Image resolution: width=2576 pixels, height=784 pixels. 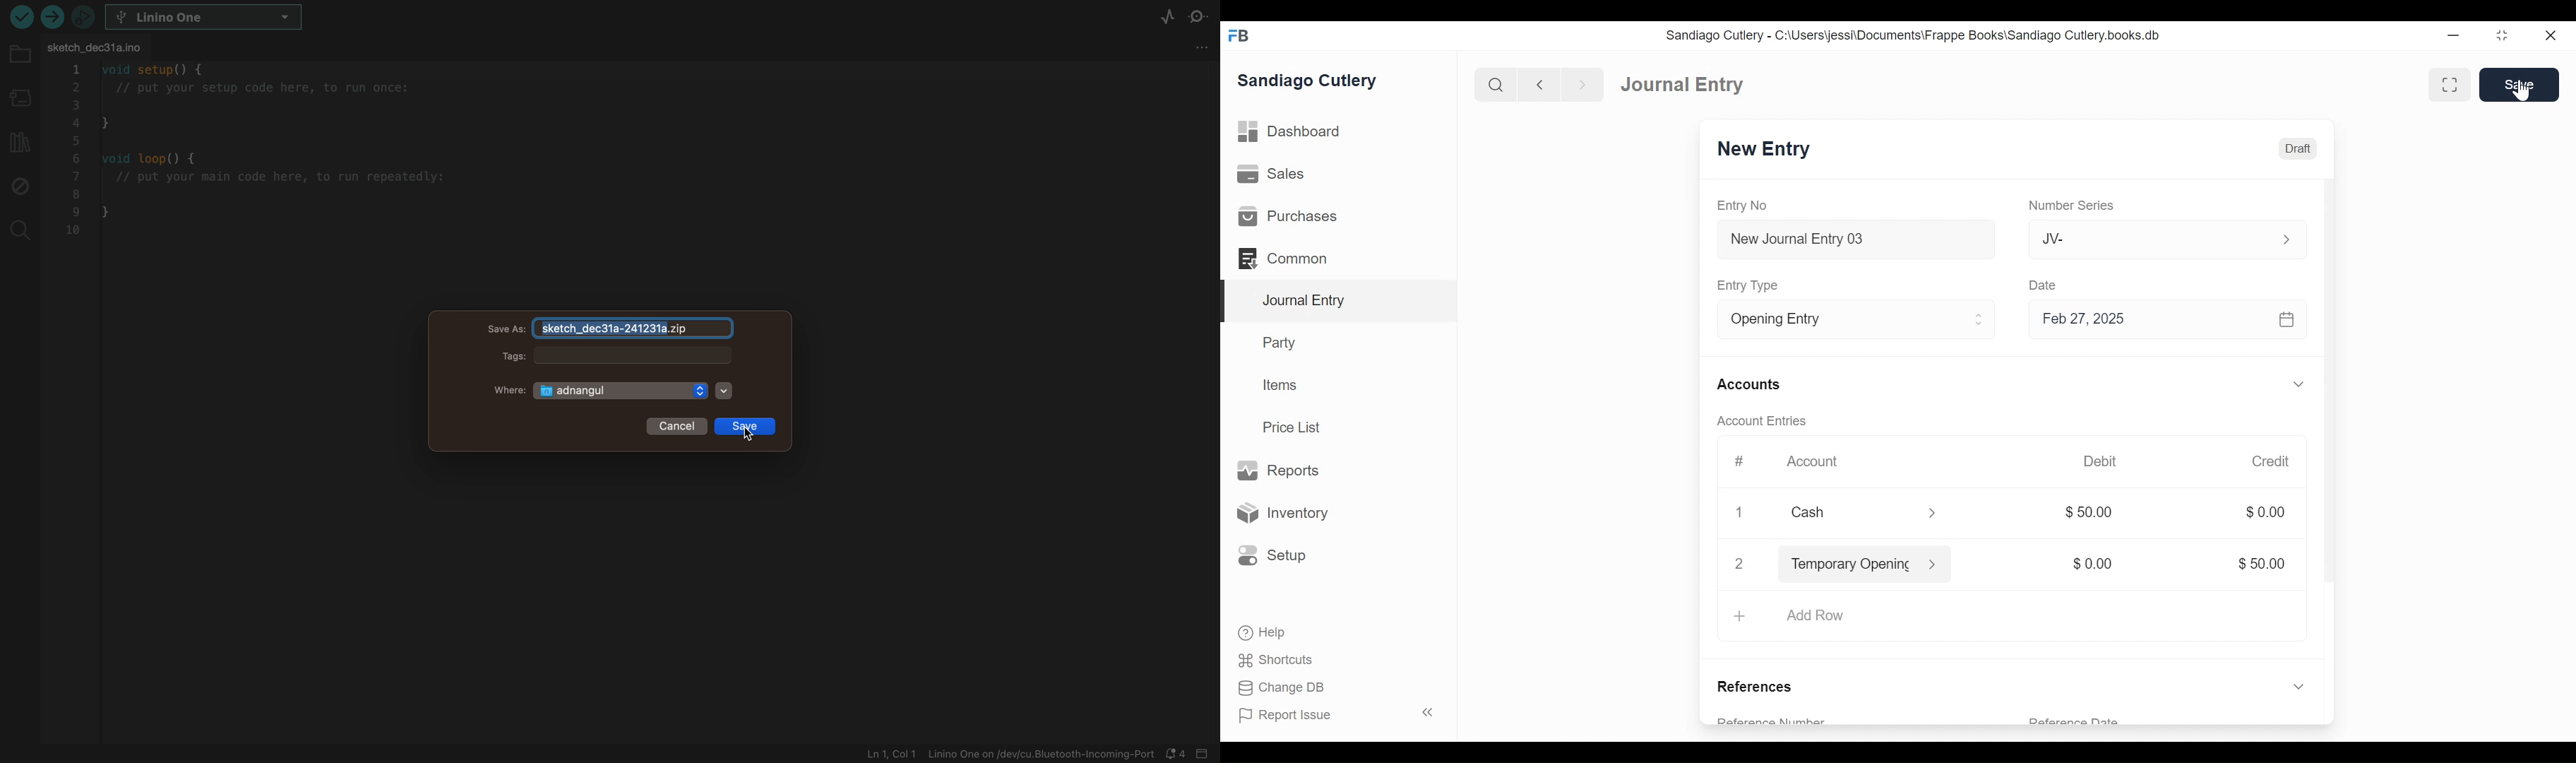 What do you see at coordinates (1282, 258) in the screenshot?
I see `Commons` at bounding box center [1282, 258].